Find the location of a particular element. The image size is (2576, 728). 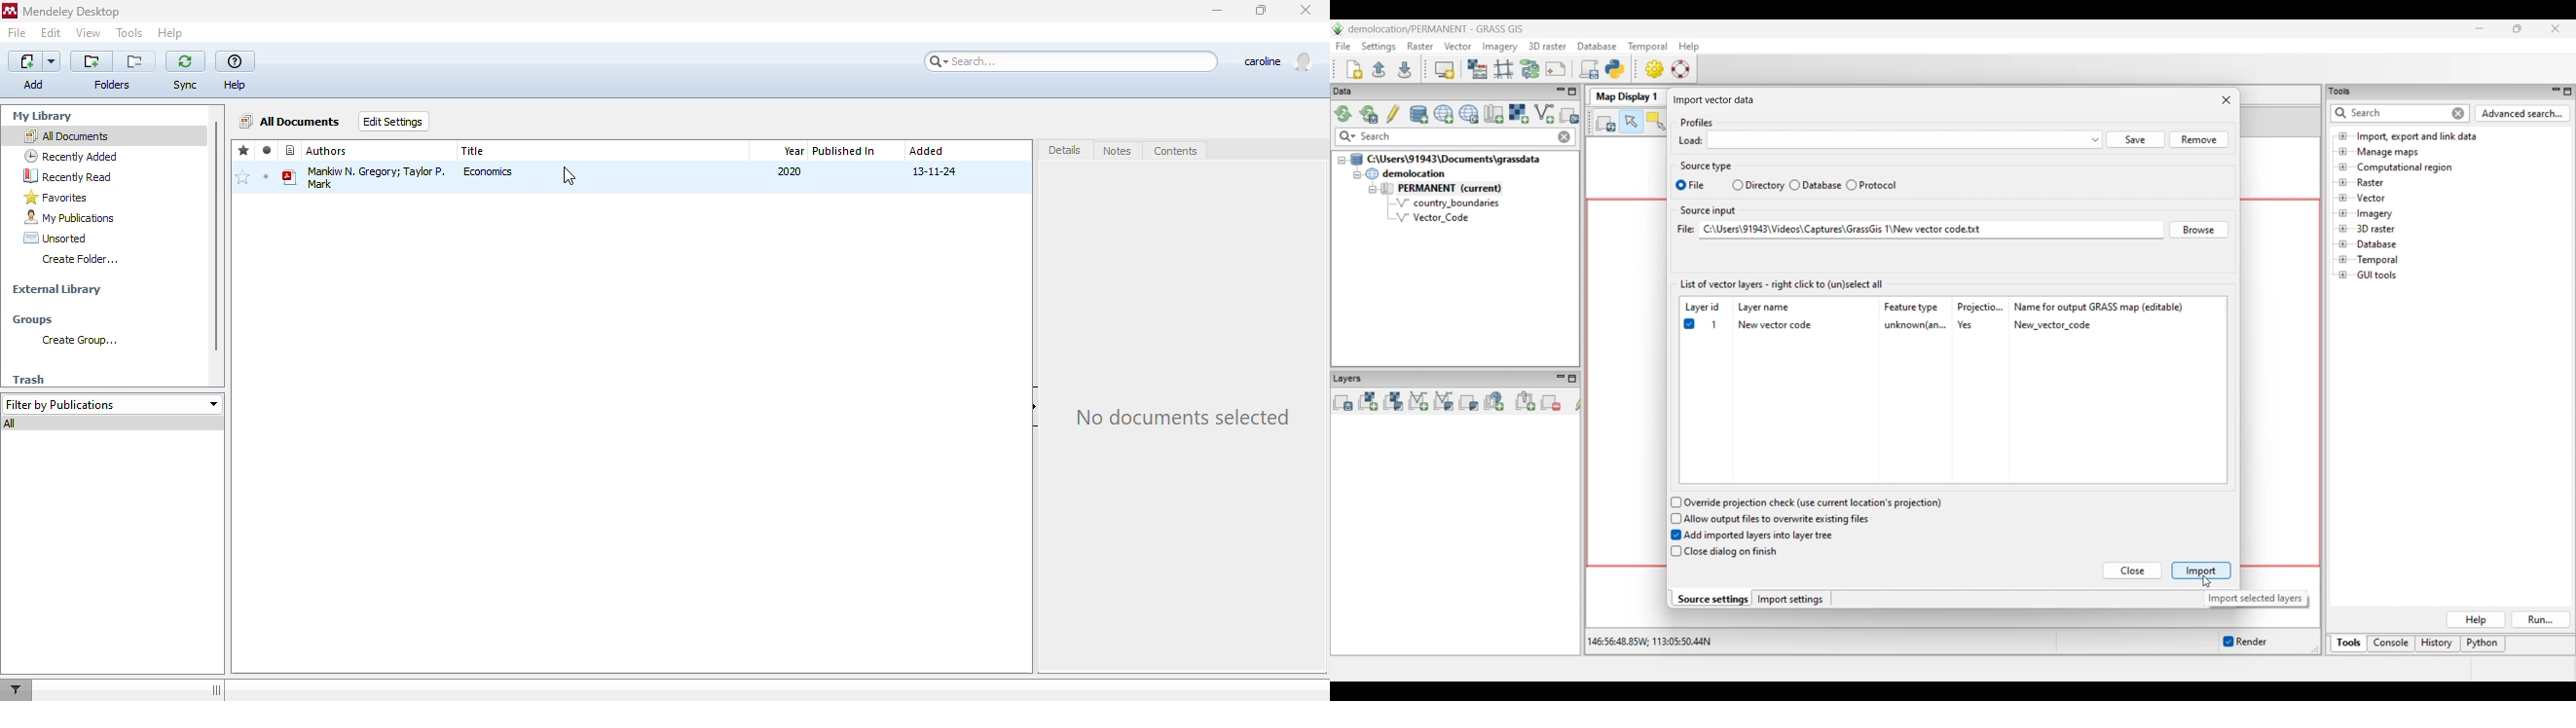

toggle hide/show is located at coordinates (216, 689).